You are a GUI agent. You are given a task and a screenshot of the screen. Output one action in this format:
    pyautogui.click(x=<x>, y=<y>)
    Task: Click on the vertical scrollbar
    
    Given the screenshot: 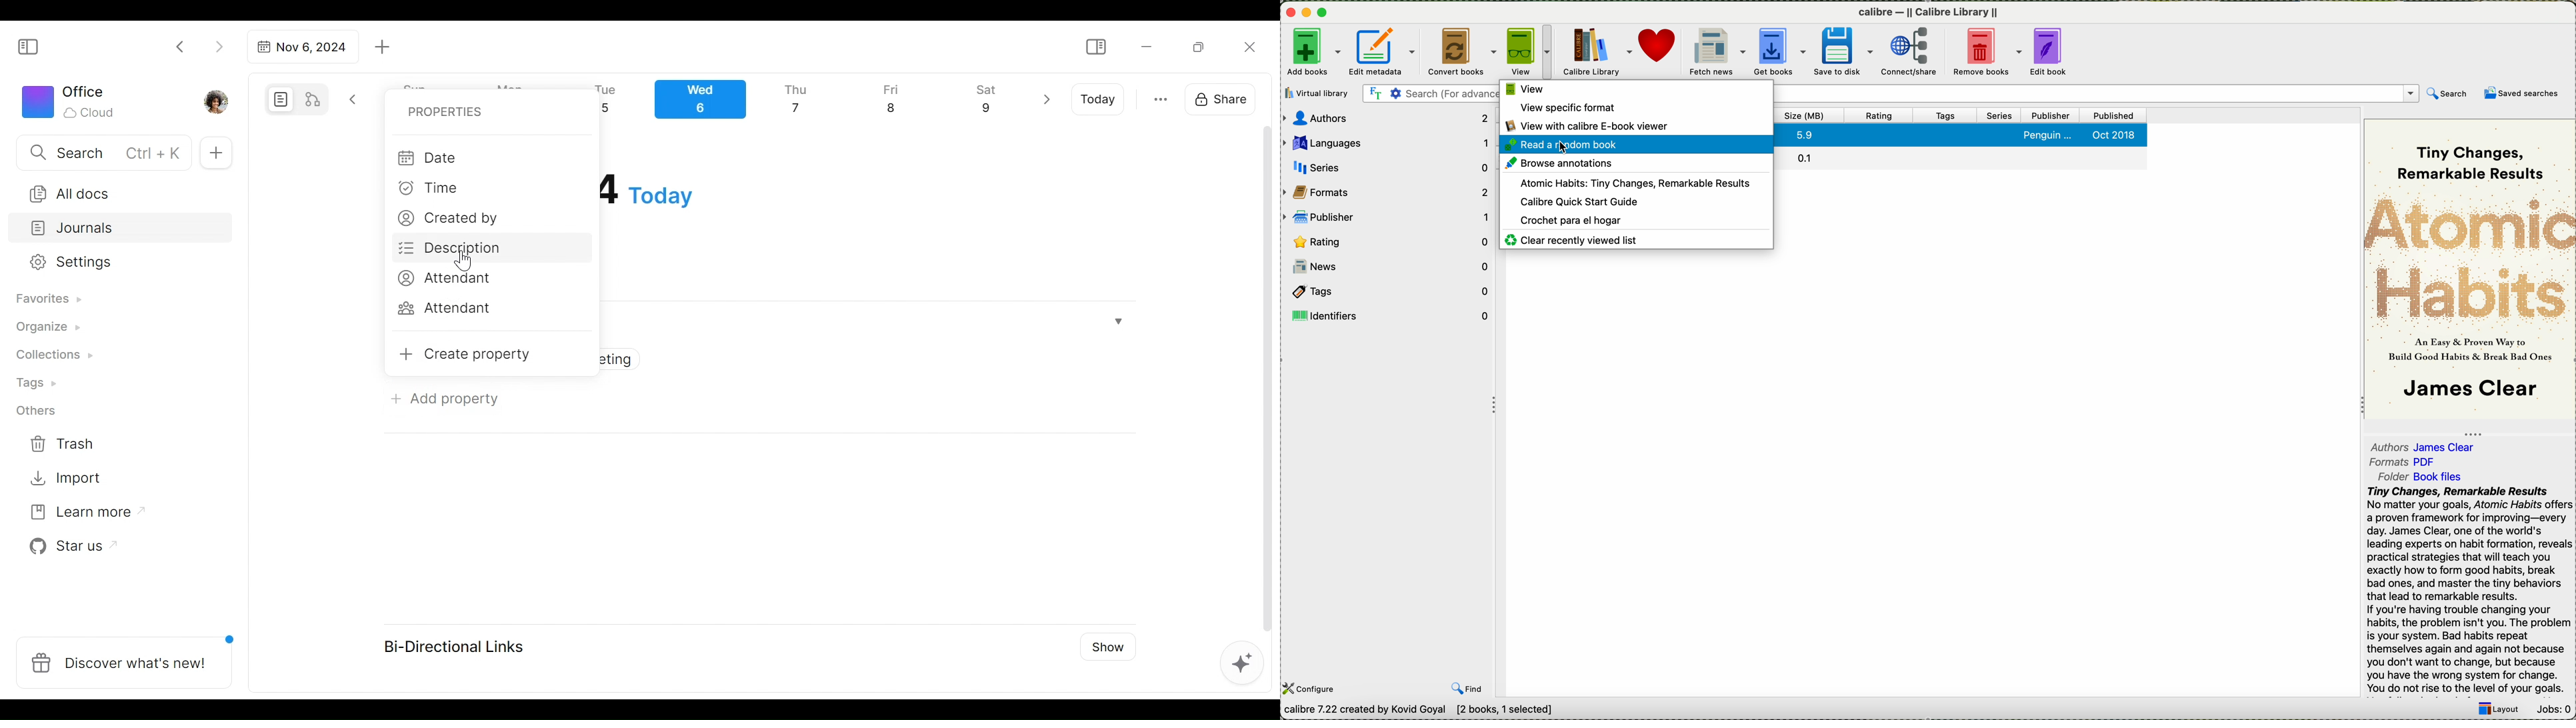 What is the action you would take?
    pyautogui.click(x=1267, y=379)
    